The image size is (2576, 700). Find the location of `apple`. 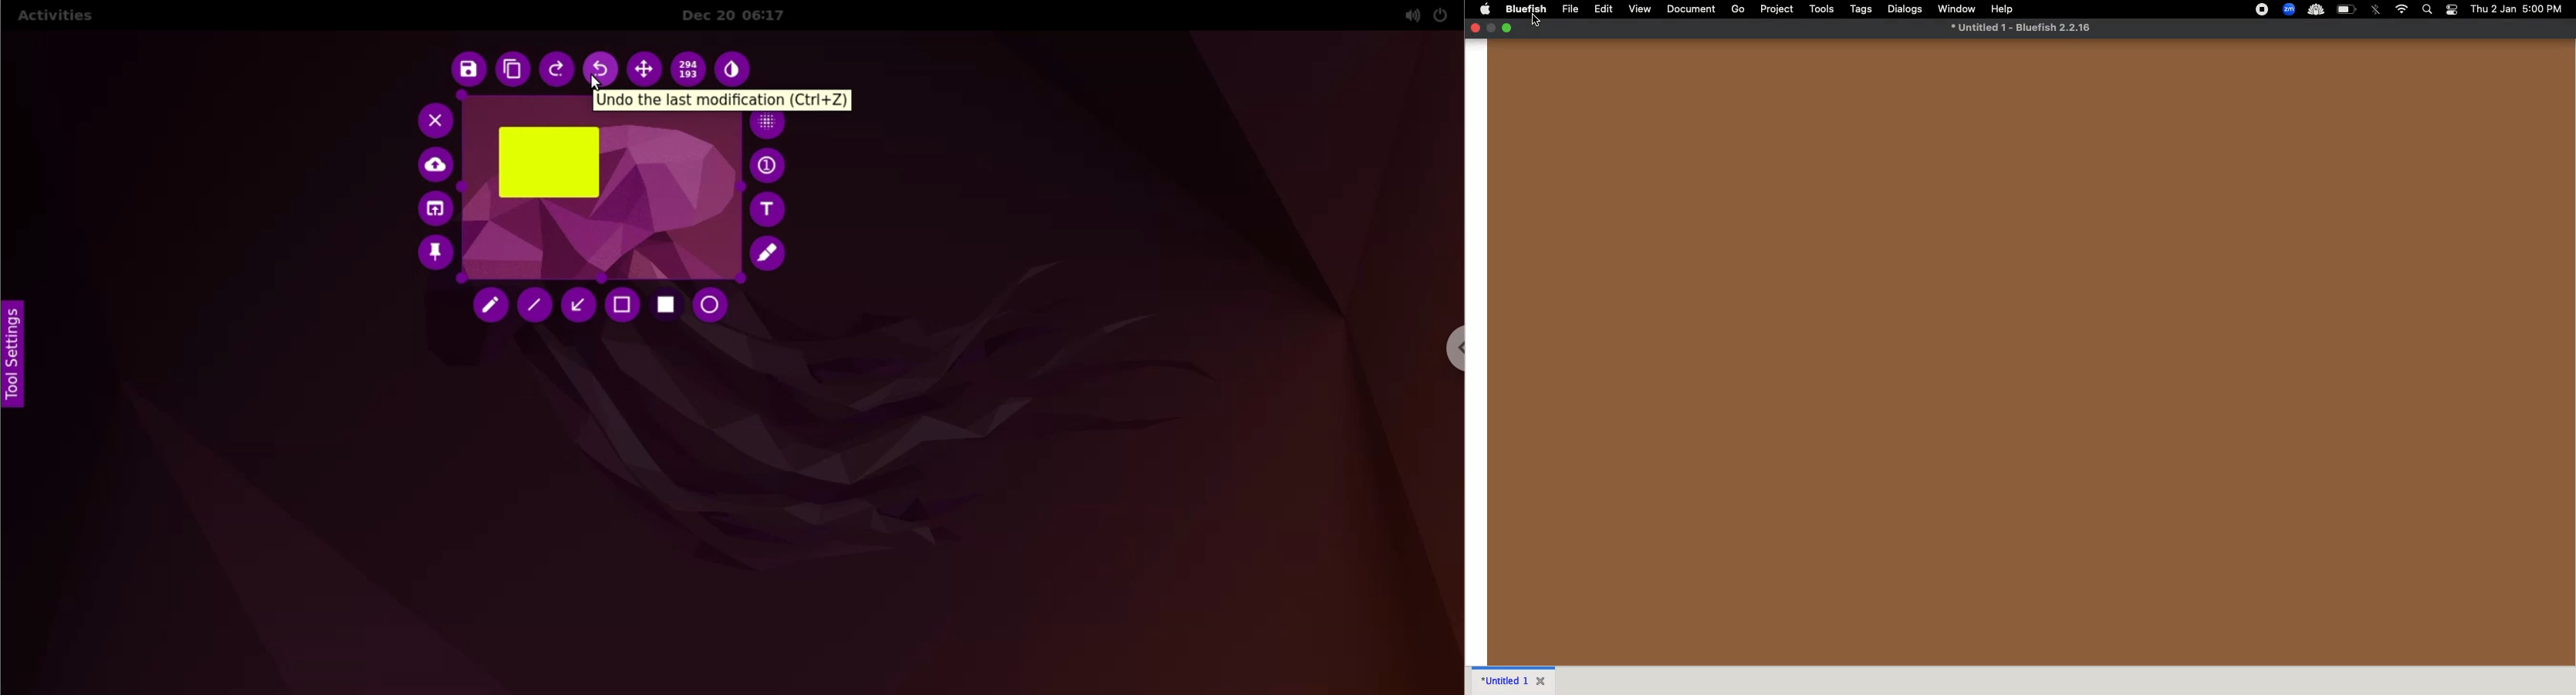

apple is located at coordinates (1484, 8).